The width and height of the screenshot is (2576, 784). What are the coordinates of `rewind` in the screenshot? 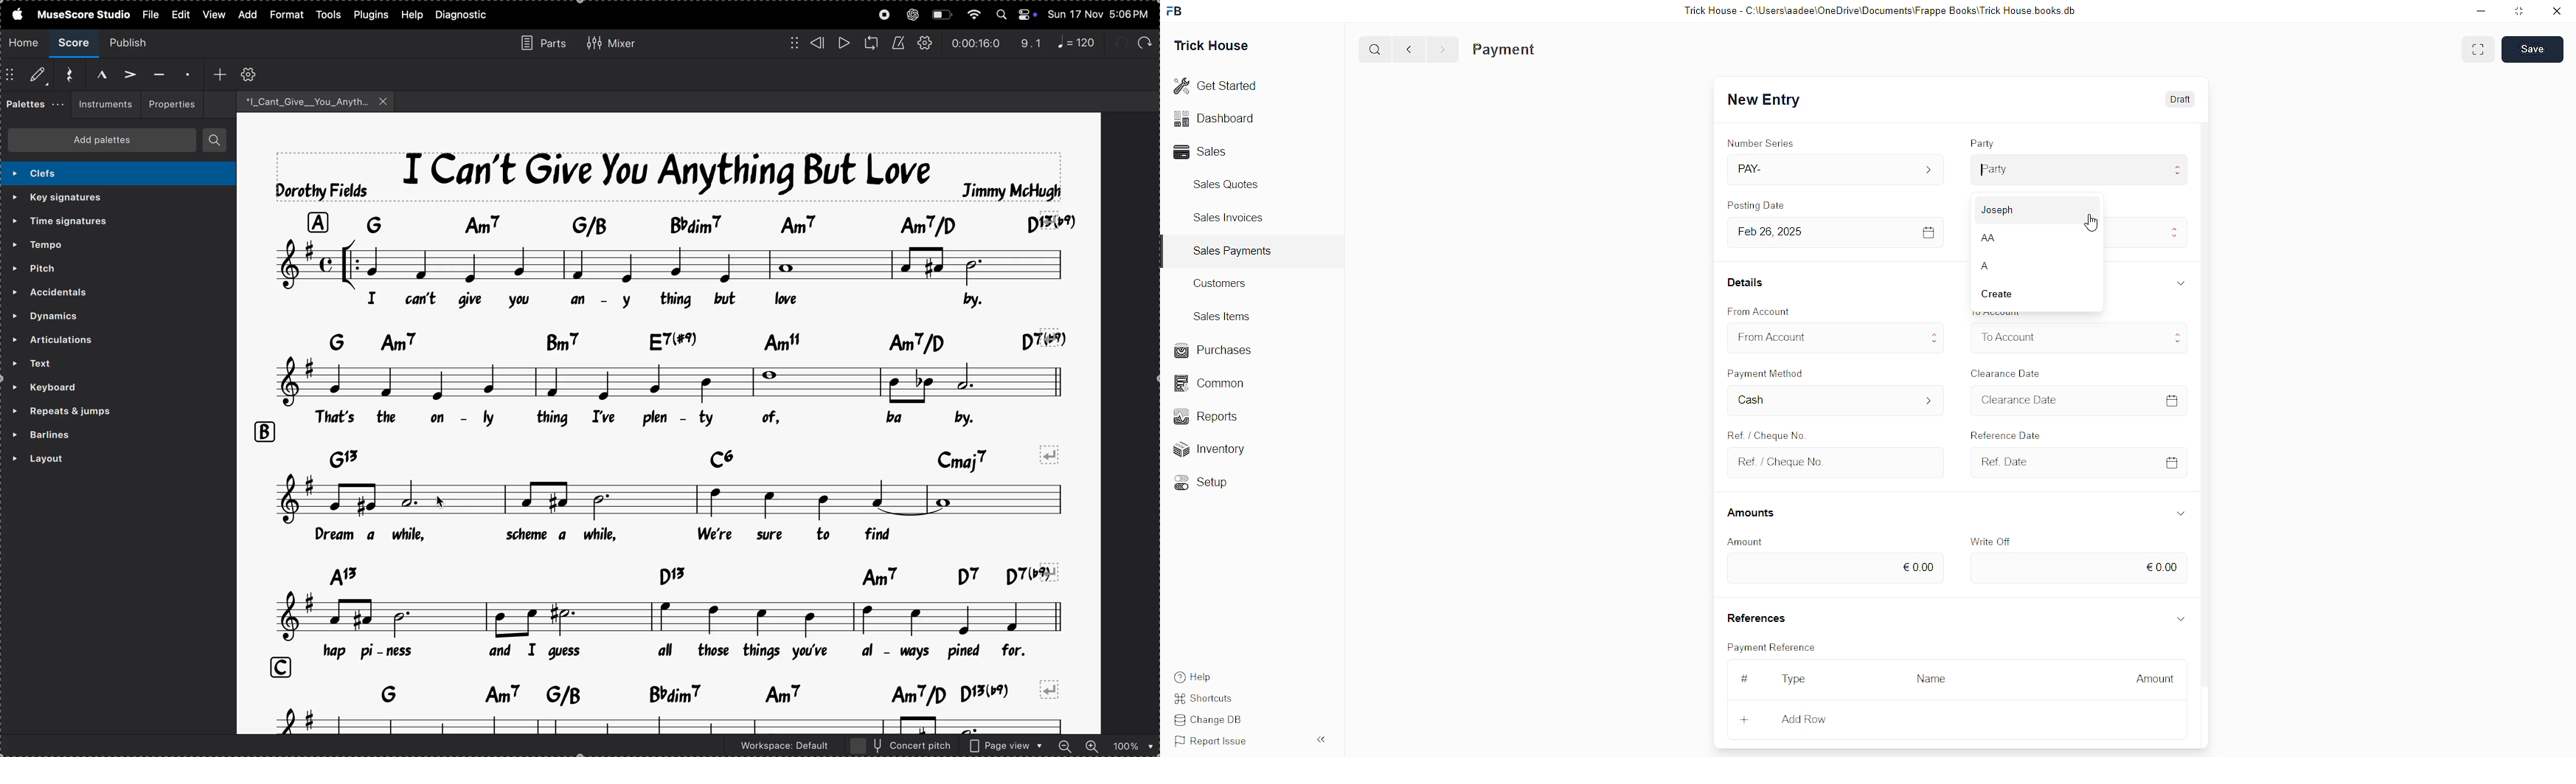 It's located at (818, 43).